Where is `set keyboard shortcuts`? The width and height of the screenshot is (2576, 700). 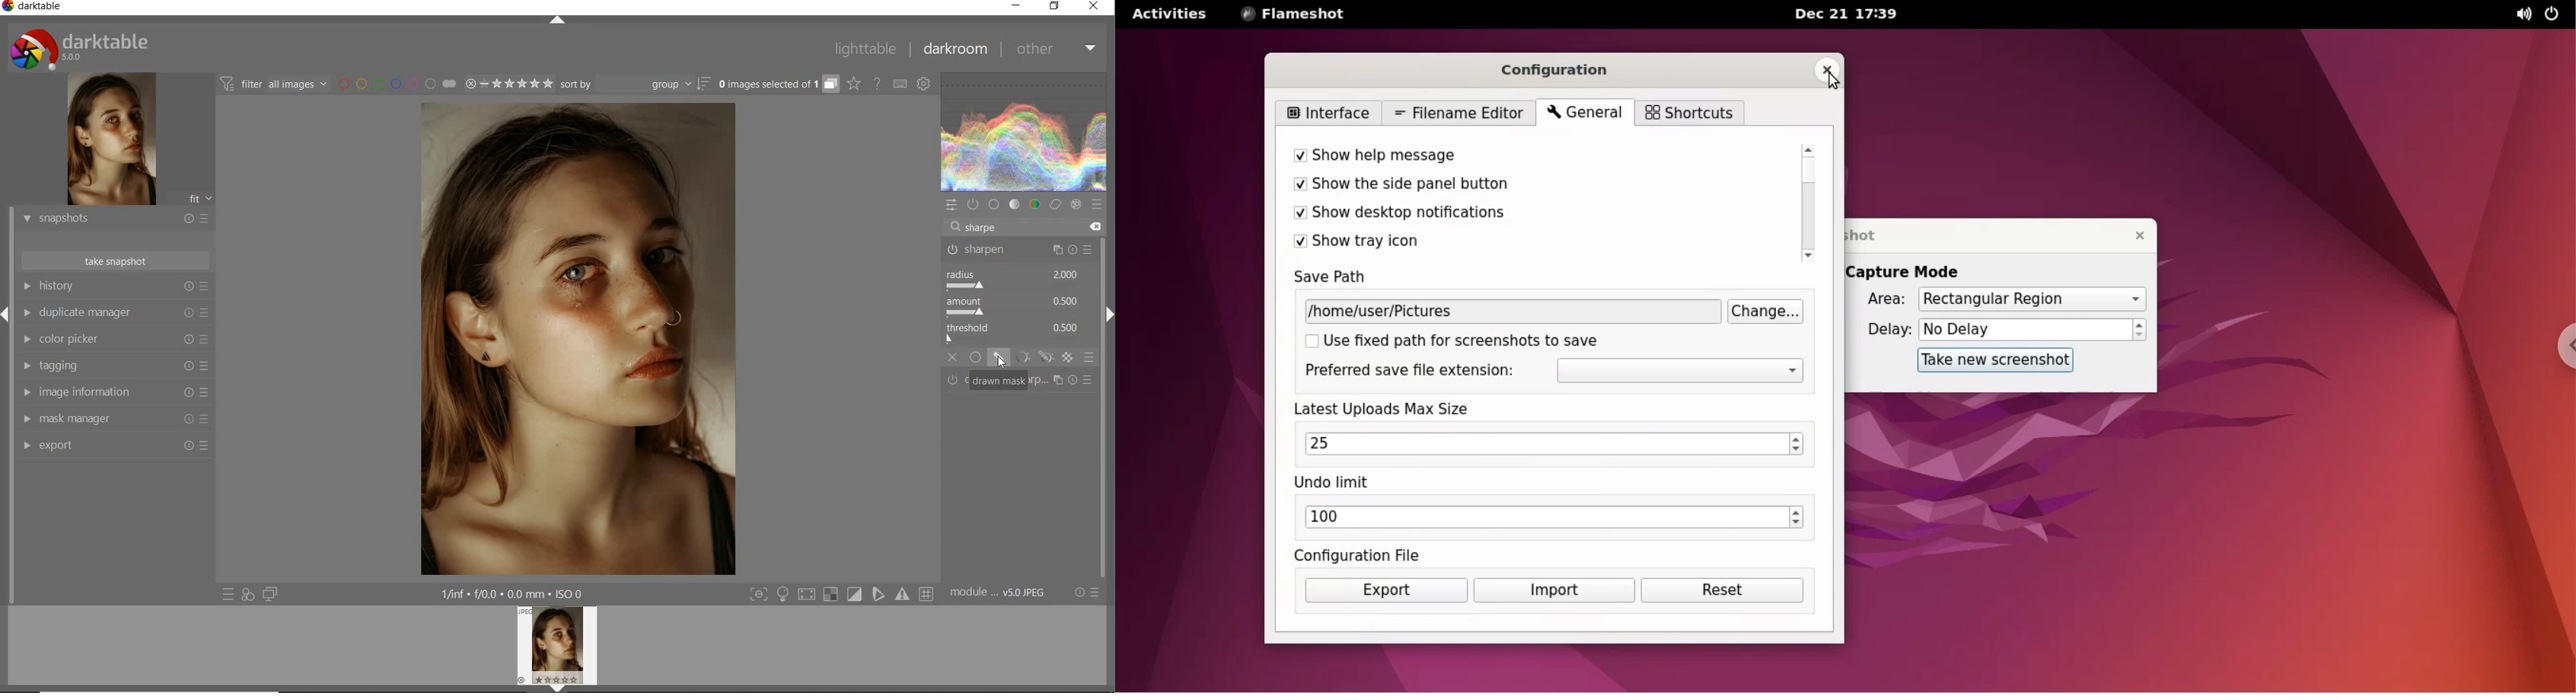 set keyboard shortcuts is located at coordinates (900, 85).